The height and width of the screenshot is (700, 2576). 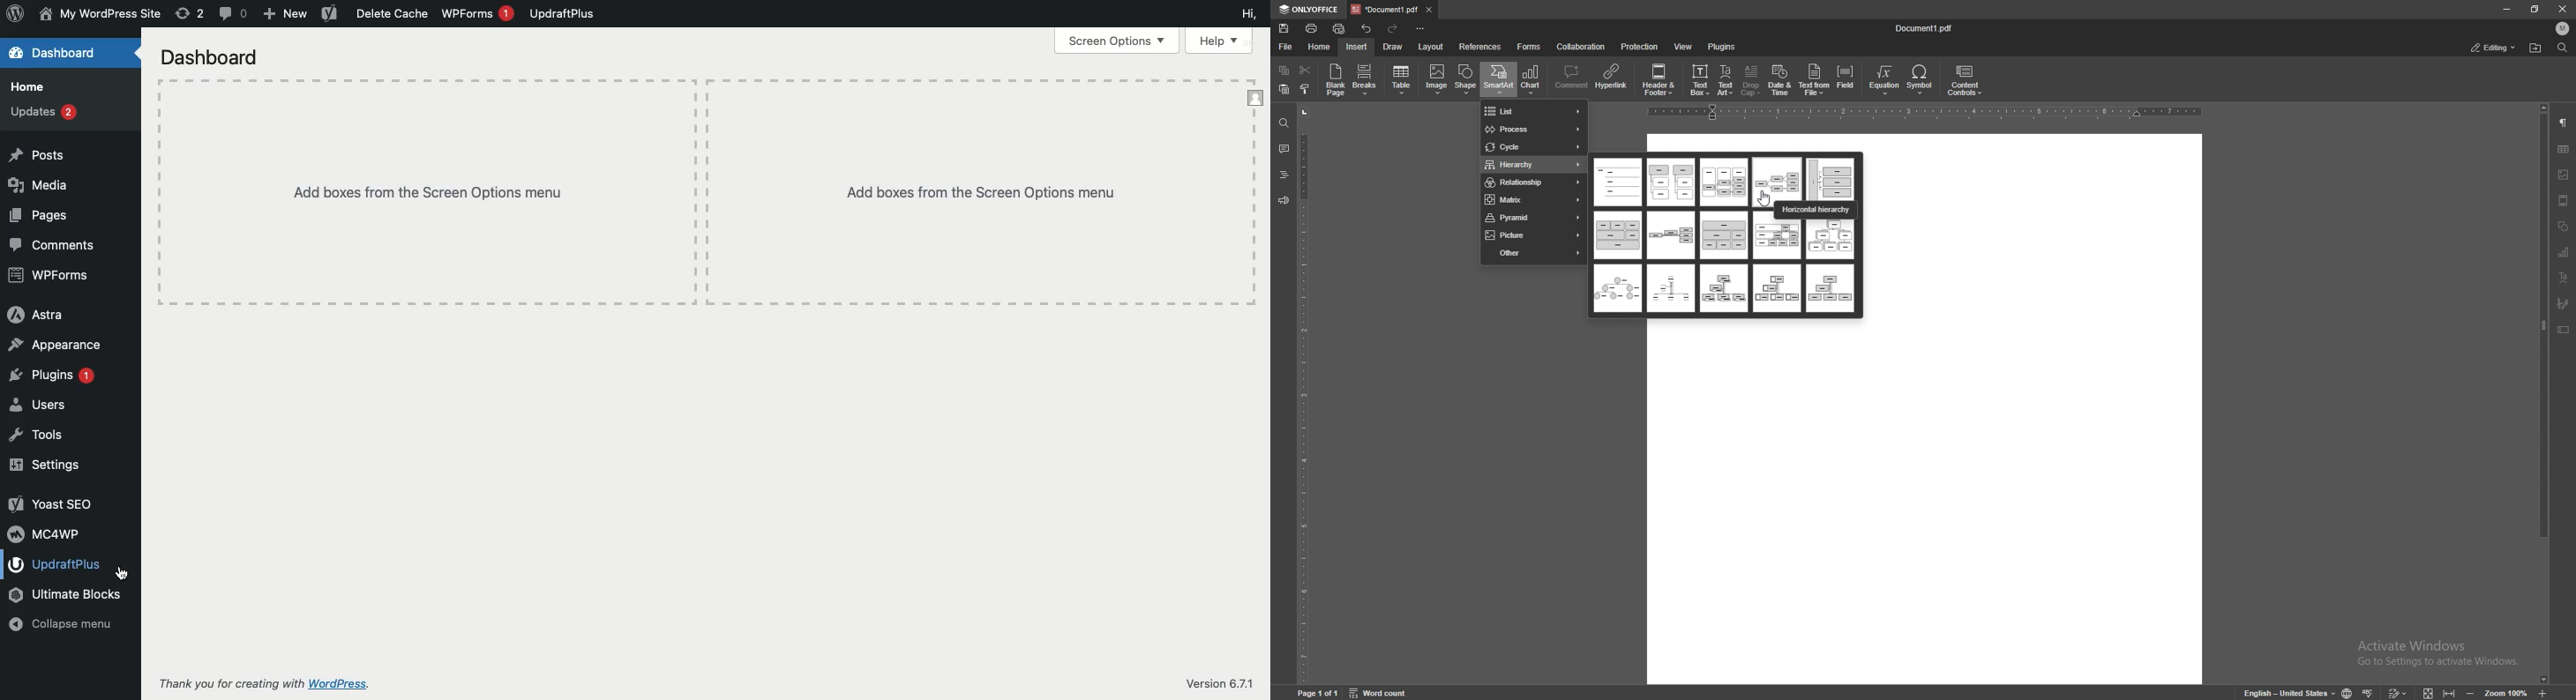 What do you see at coordinates (1284, 175) in the screenshot?
I see `headings` at bounding box center [1284, 175].